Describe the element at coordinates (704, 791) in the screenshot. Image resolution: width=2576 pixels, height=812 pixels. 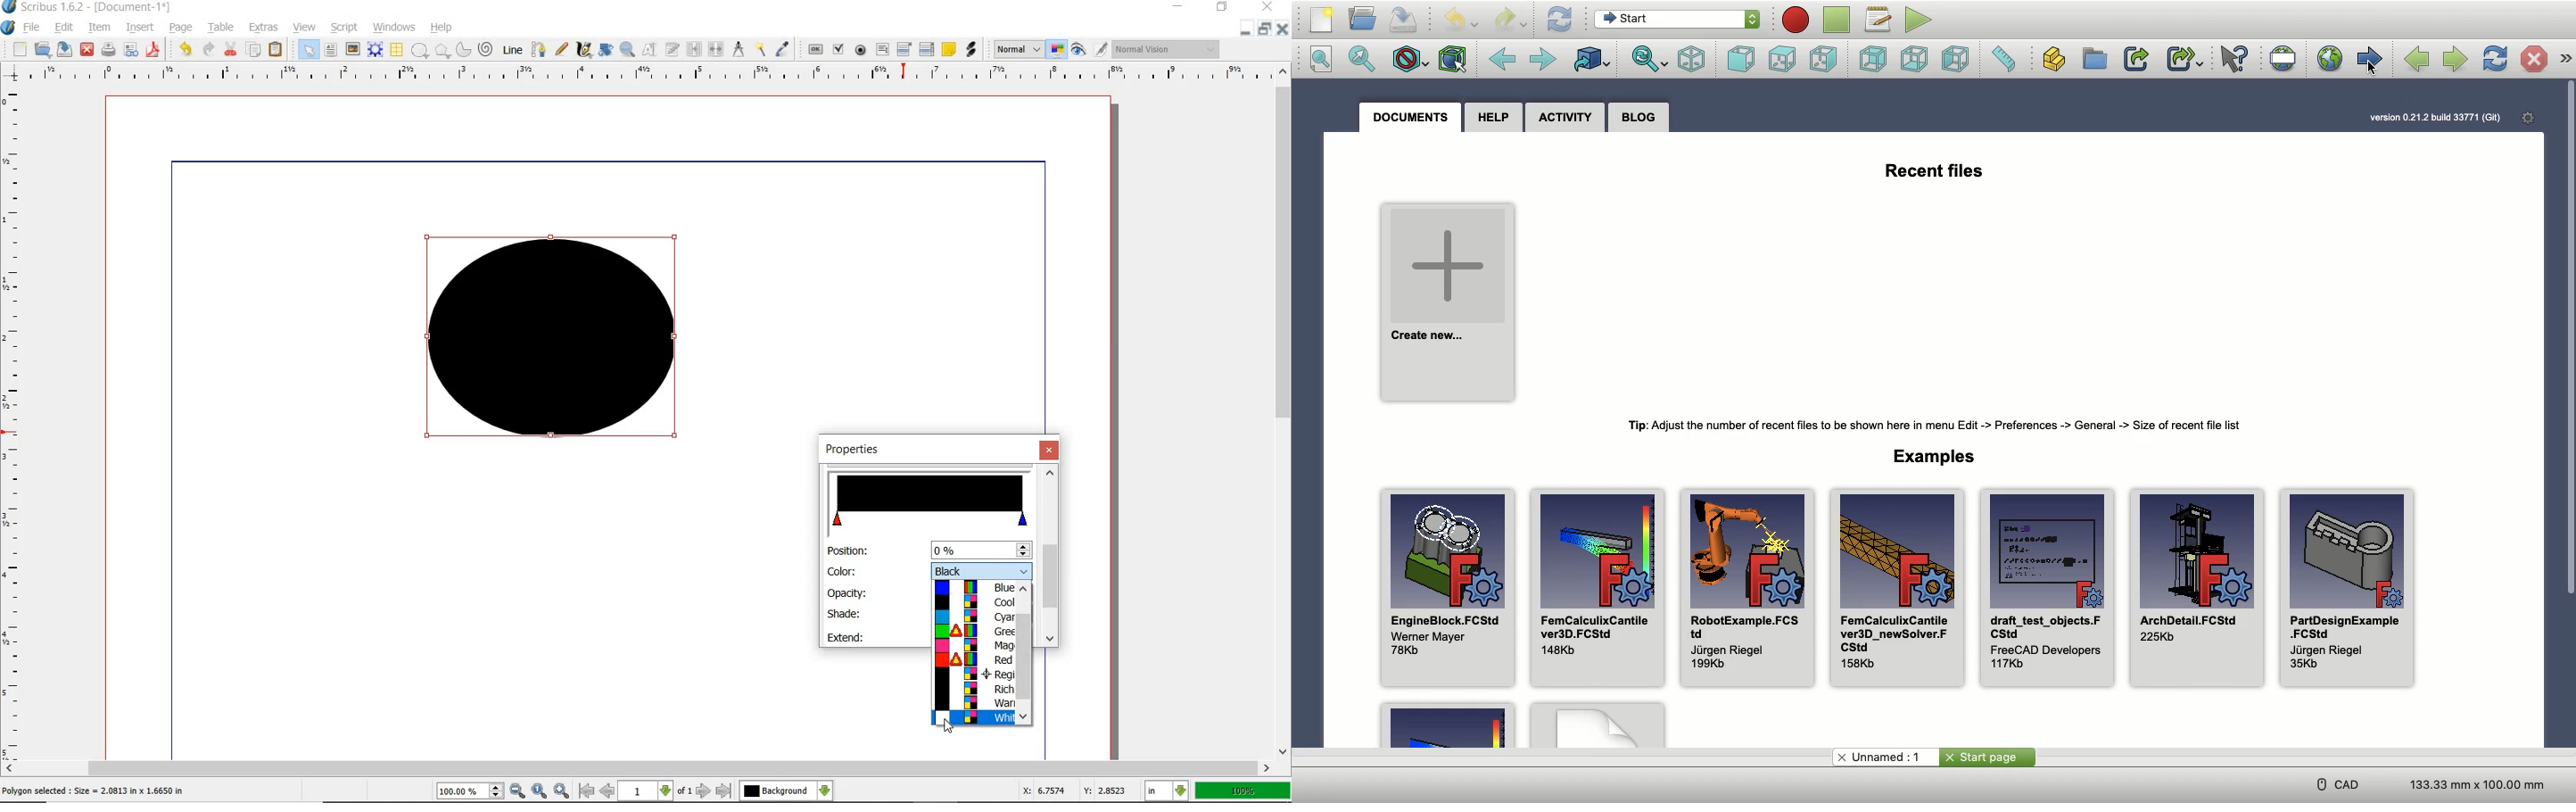
I see `next` at that location.